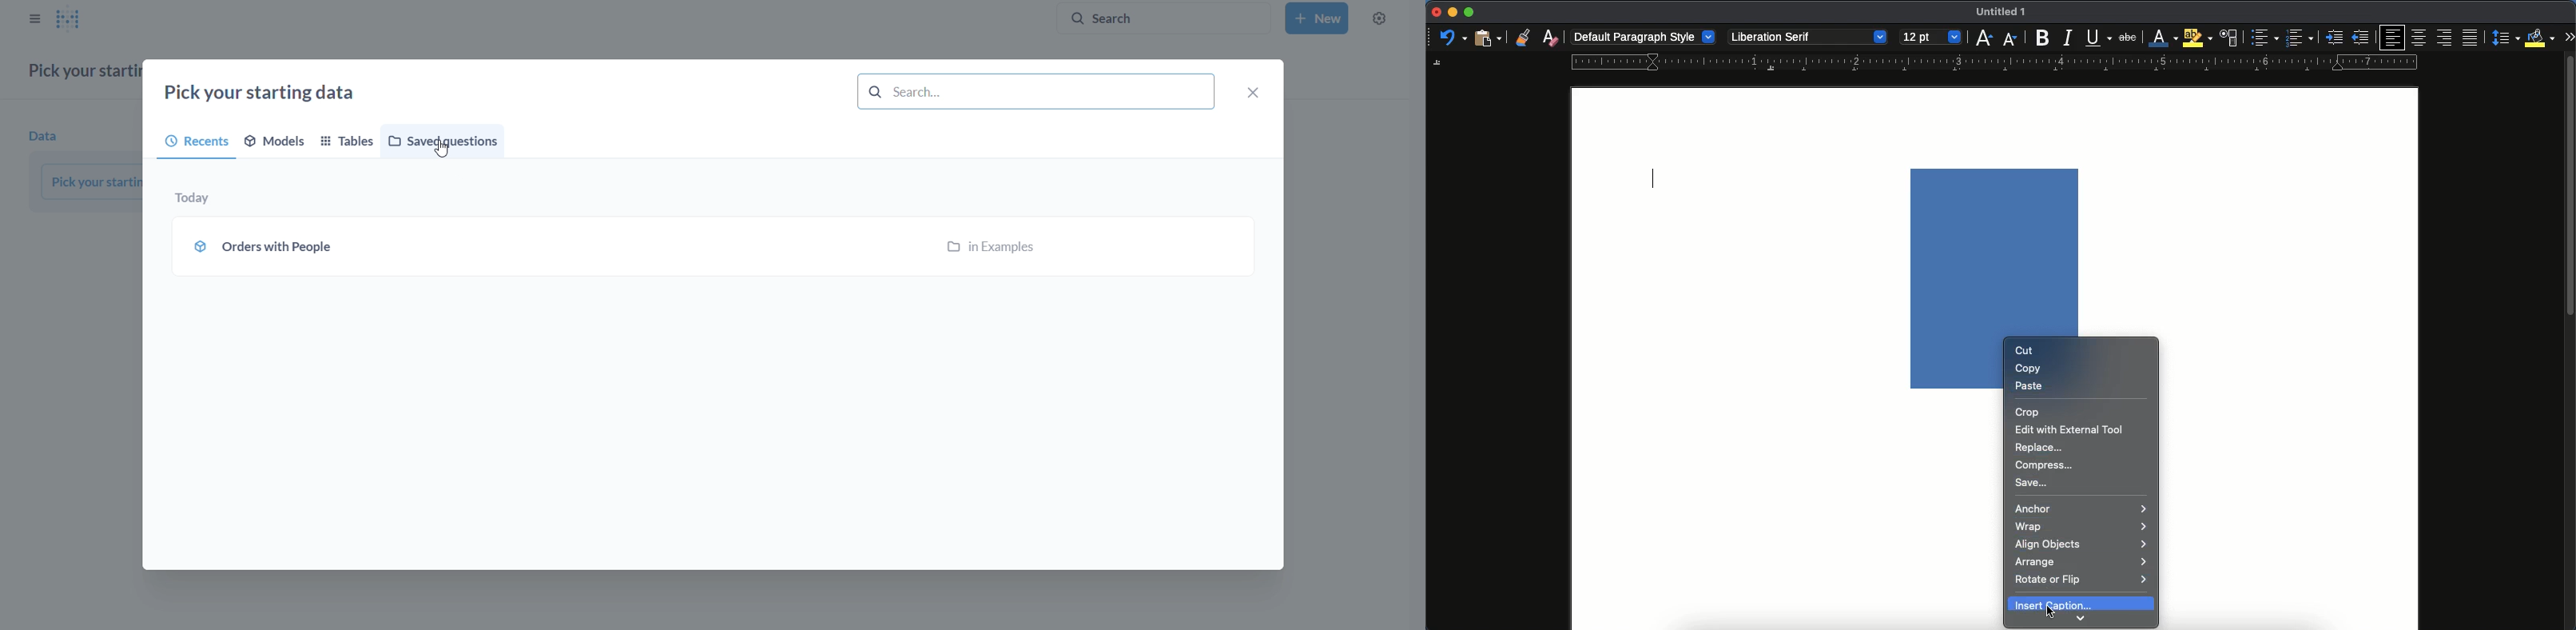 The width and height of the screenshot is (2576, 644). What do you see at coordinates (1928, 37) in the screenshot?
I see `12 pt - size` at bounding box center [1928, 37].